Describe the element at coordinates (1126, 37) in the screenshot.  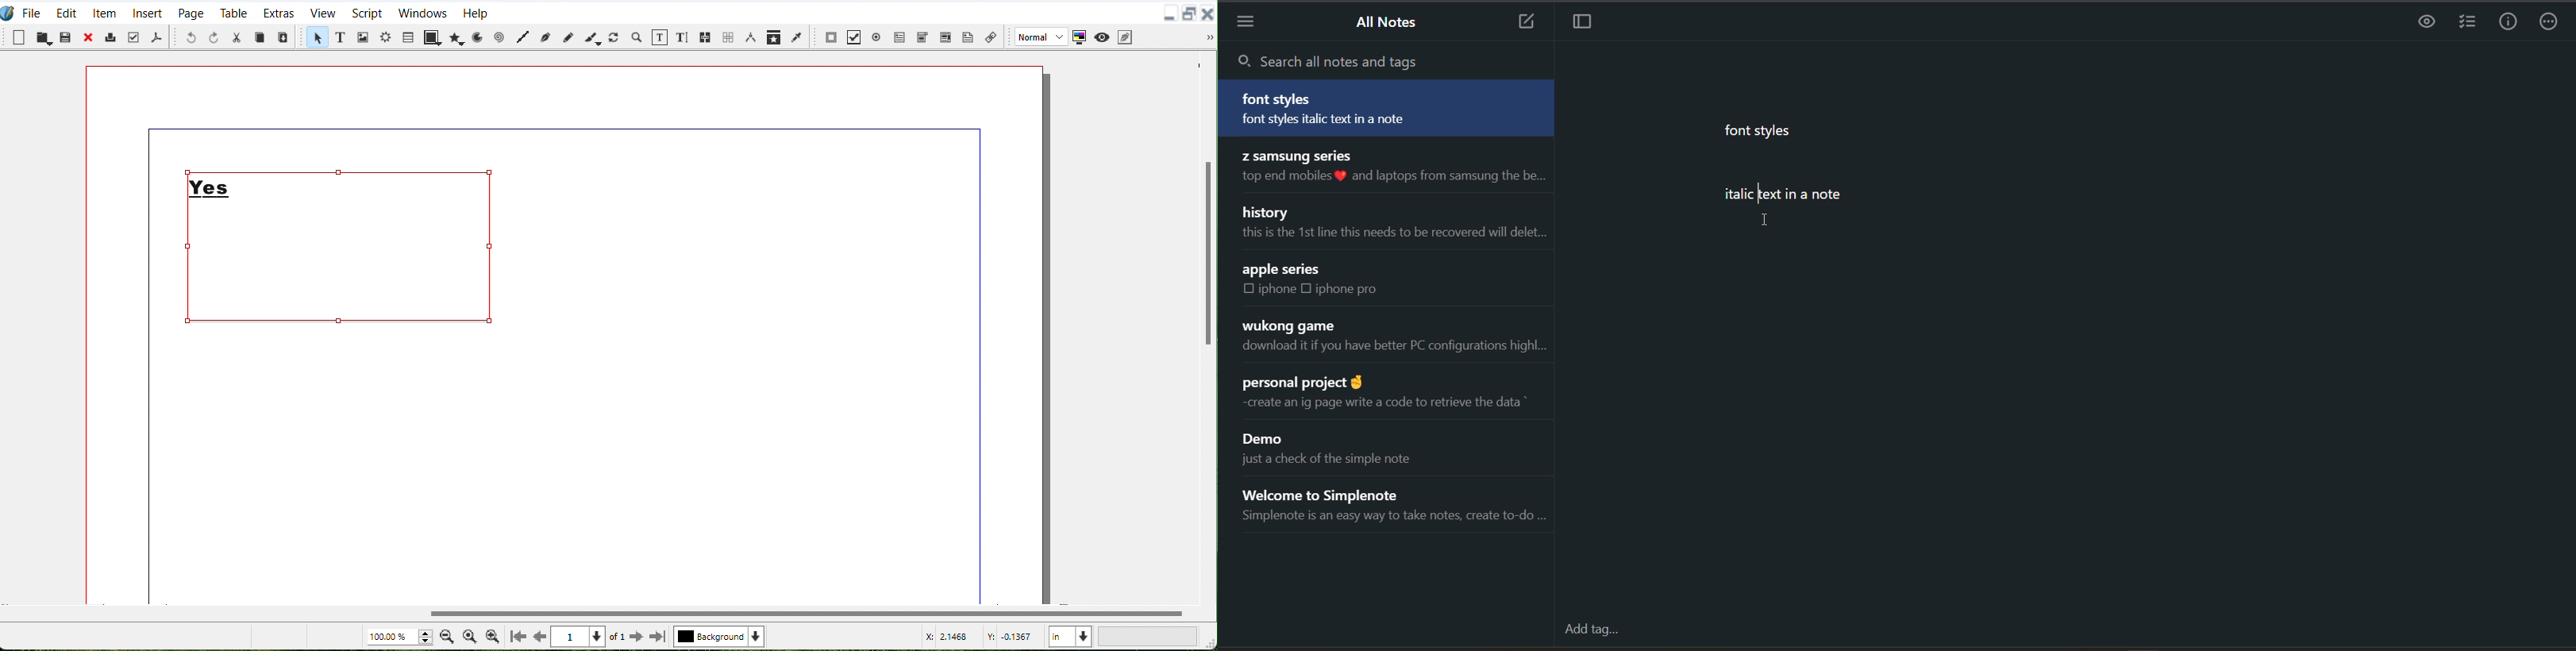
I see `Edit in preview Mode` at that location.